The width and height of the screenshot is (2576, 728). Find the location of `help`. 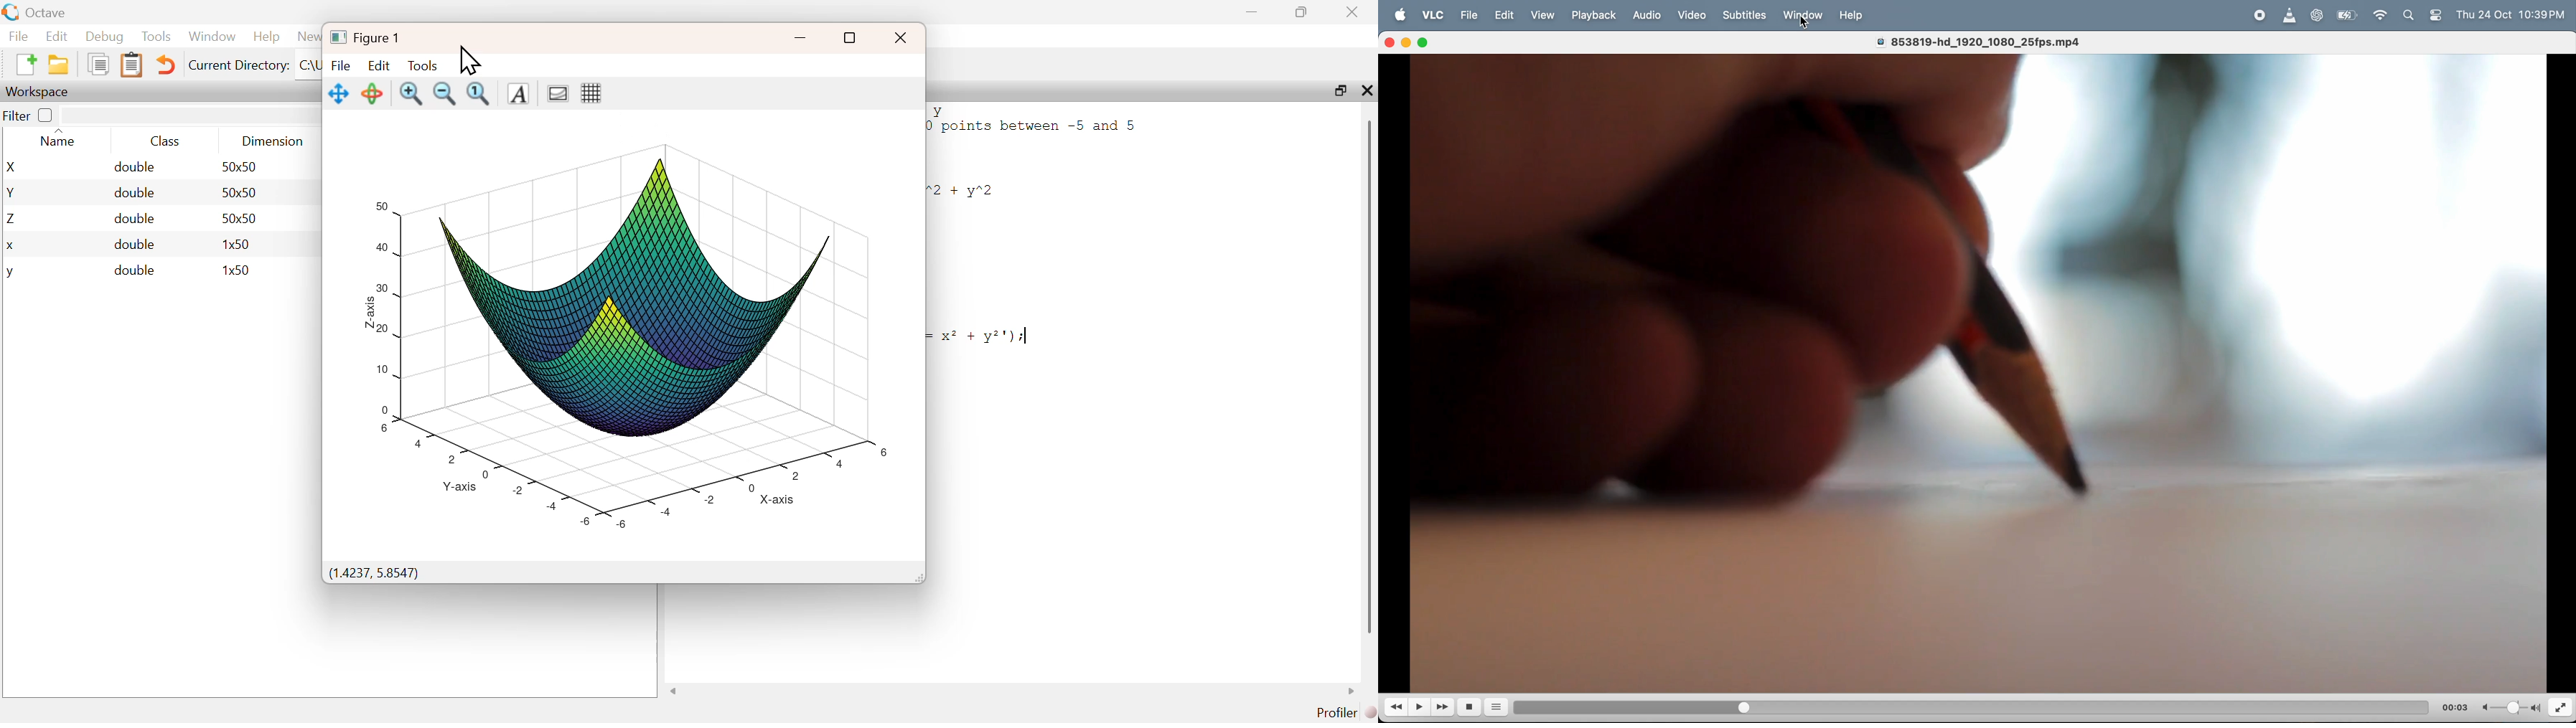

help is located at coordinates (1854, 17).